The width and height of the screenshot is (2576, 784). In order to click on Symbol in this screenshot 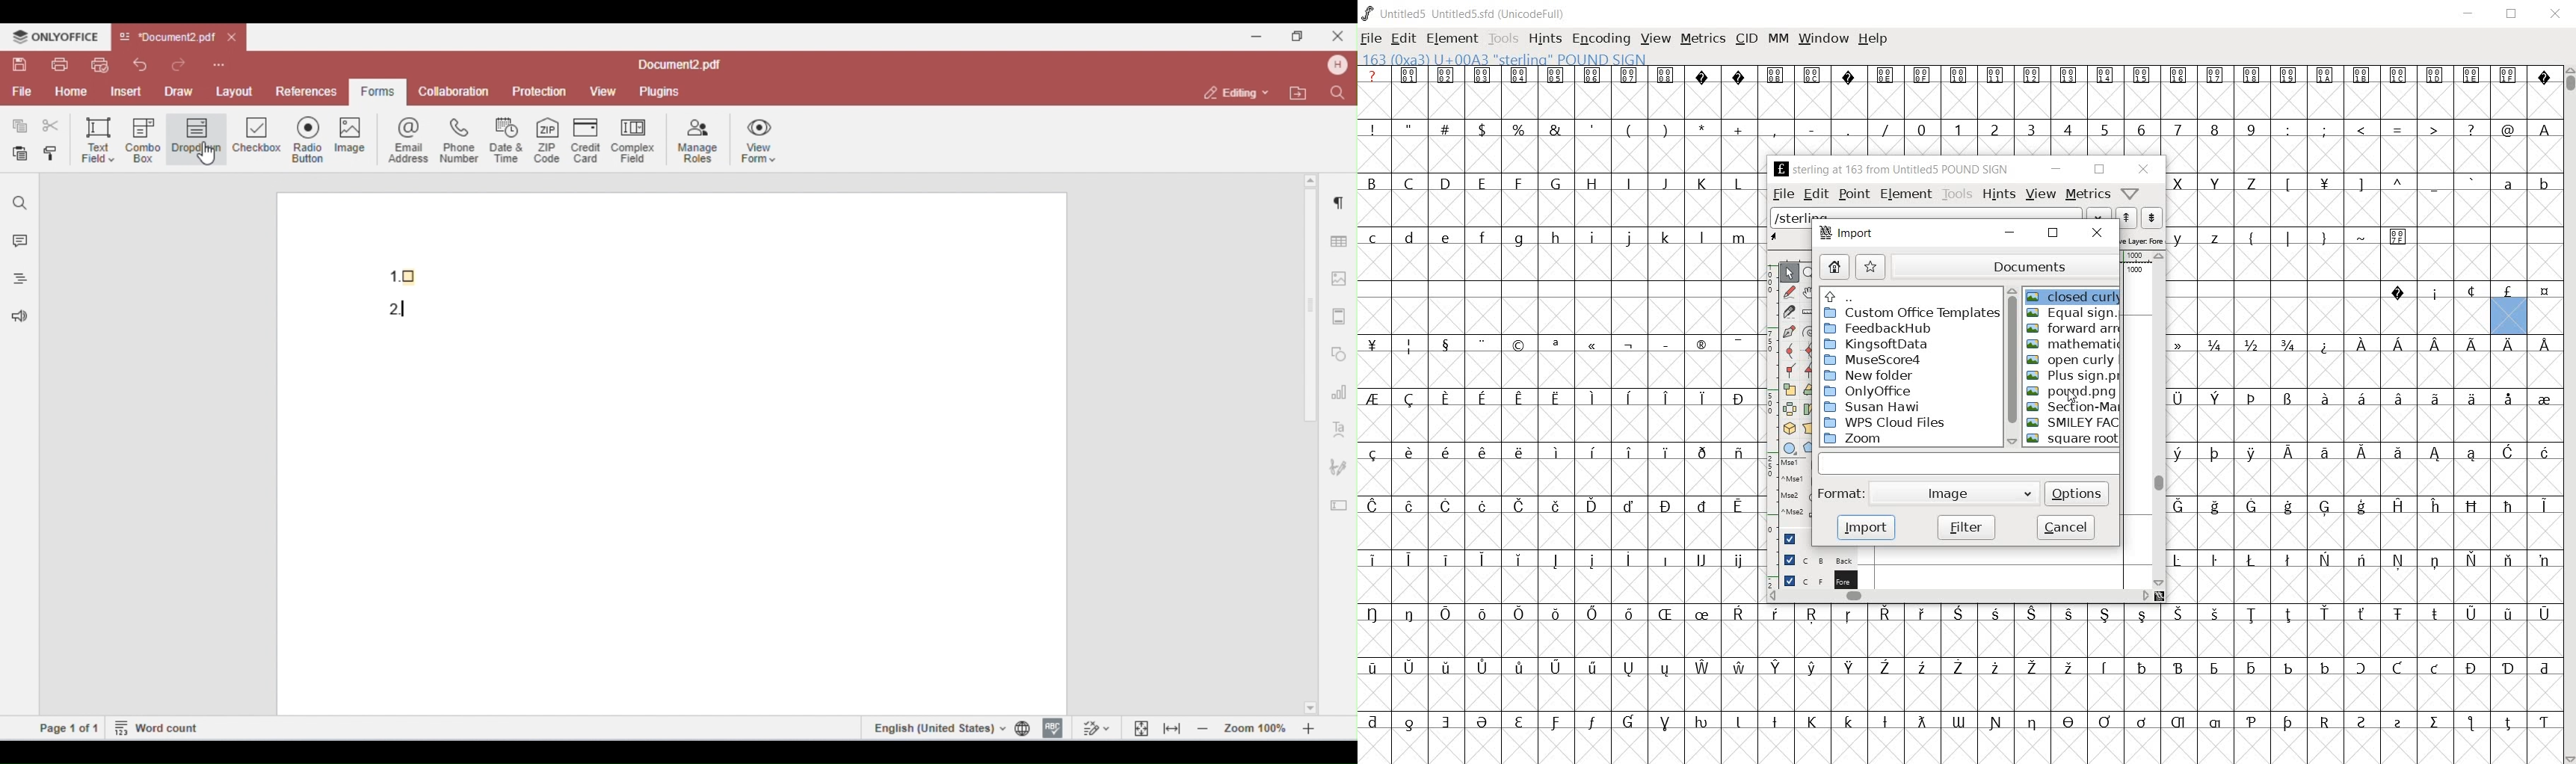, I will do `click(2107, 76)`.